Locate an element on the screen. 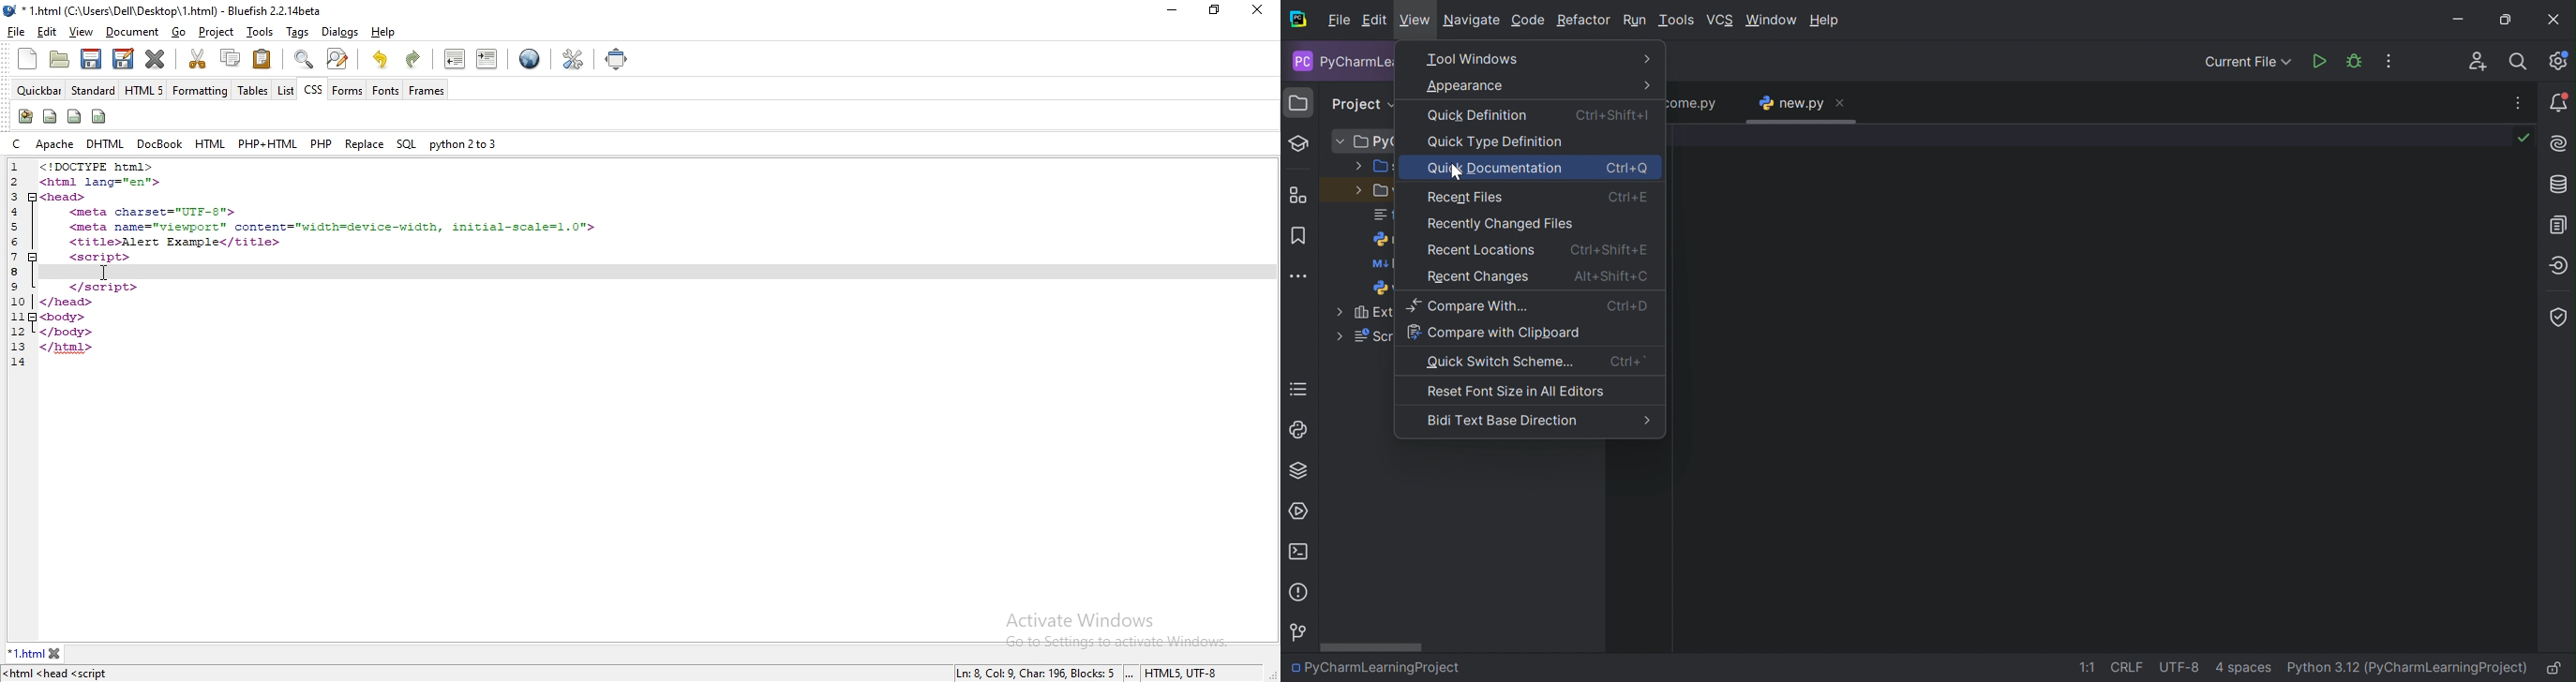 The height and width of the screenshot is (700, 2576). 4 is located at coordinates (18, 211).